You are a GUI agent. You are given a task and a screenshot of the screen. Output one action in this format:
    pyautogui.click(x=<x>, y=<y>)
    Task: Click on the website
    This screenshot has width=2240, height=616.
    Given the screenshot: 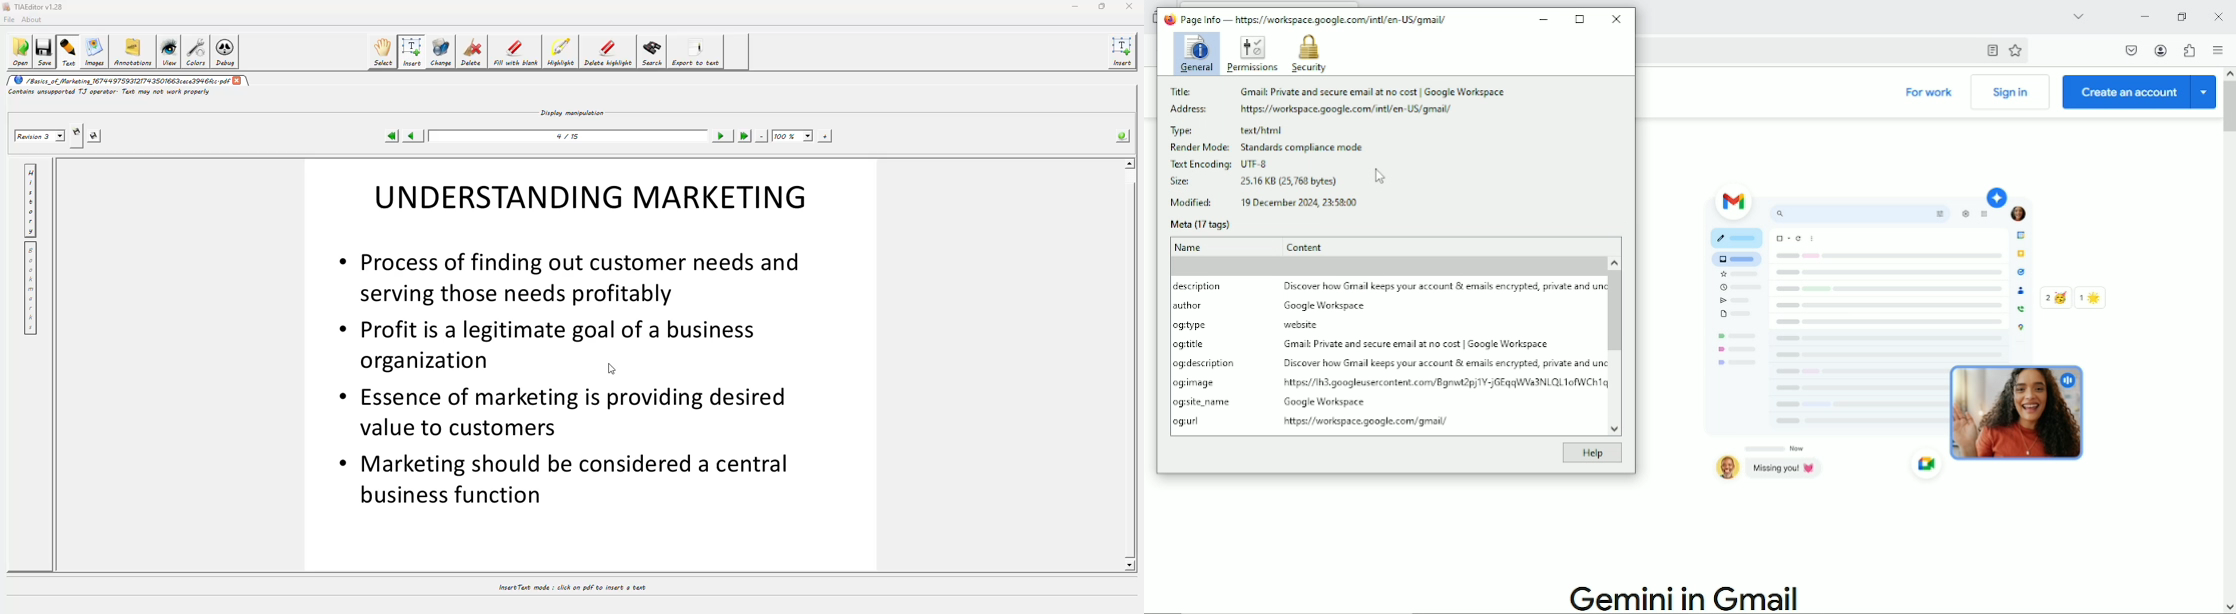 What is the action you would take?
    pyautogui.click(x=1303, y=325)
    